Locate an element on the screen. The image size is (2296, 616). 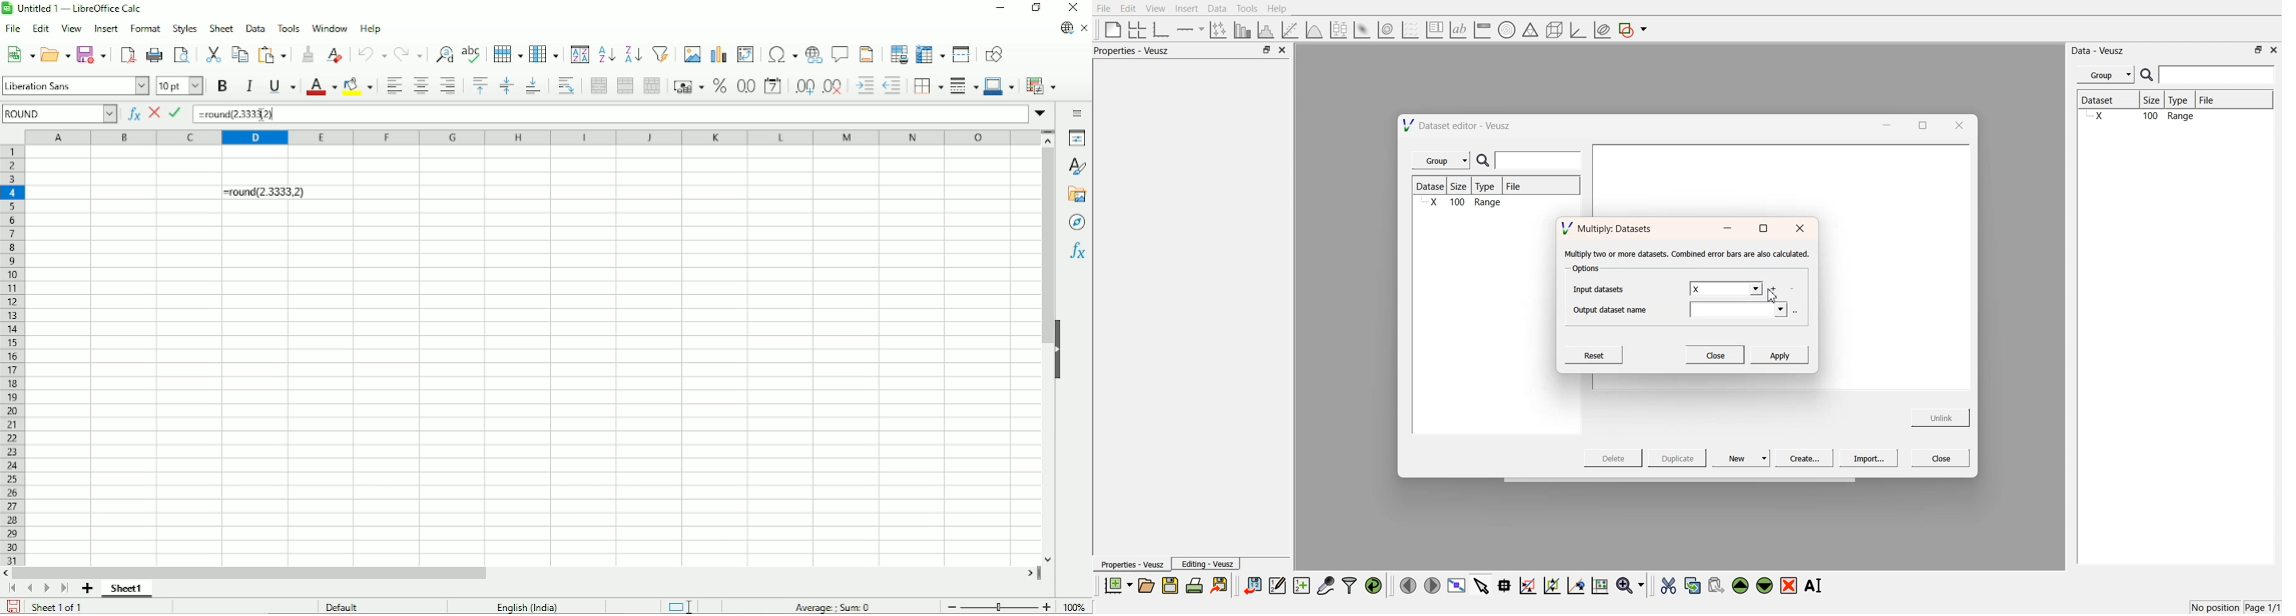
Format as date is located at coordinates (774, 86).